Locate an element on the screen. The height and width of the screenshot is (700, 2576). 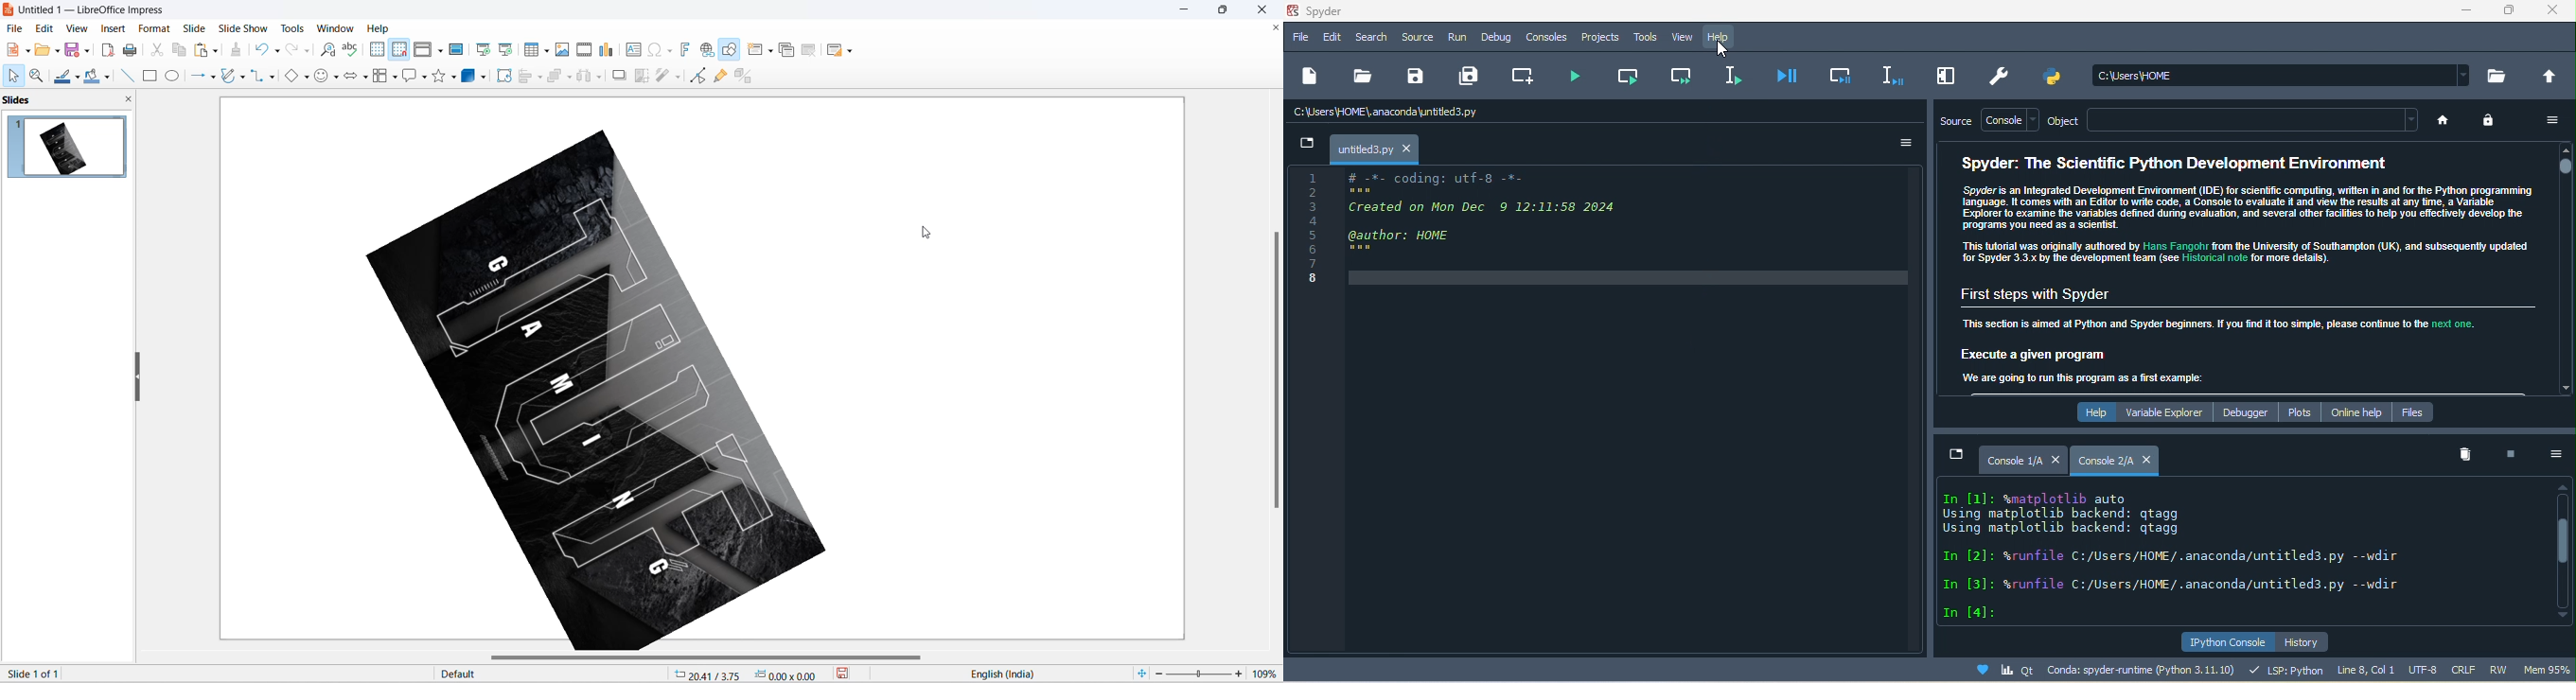
rotate is located at coordinates (503, 80).